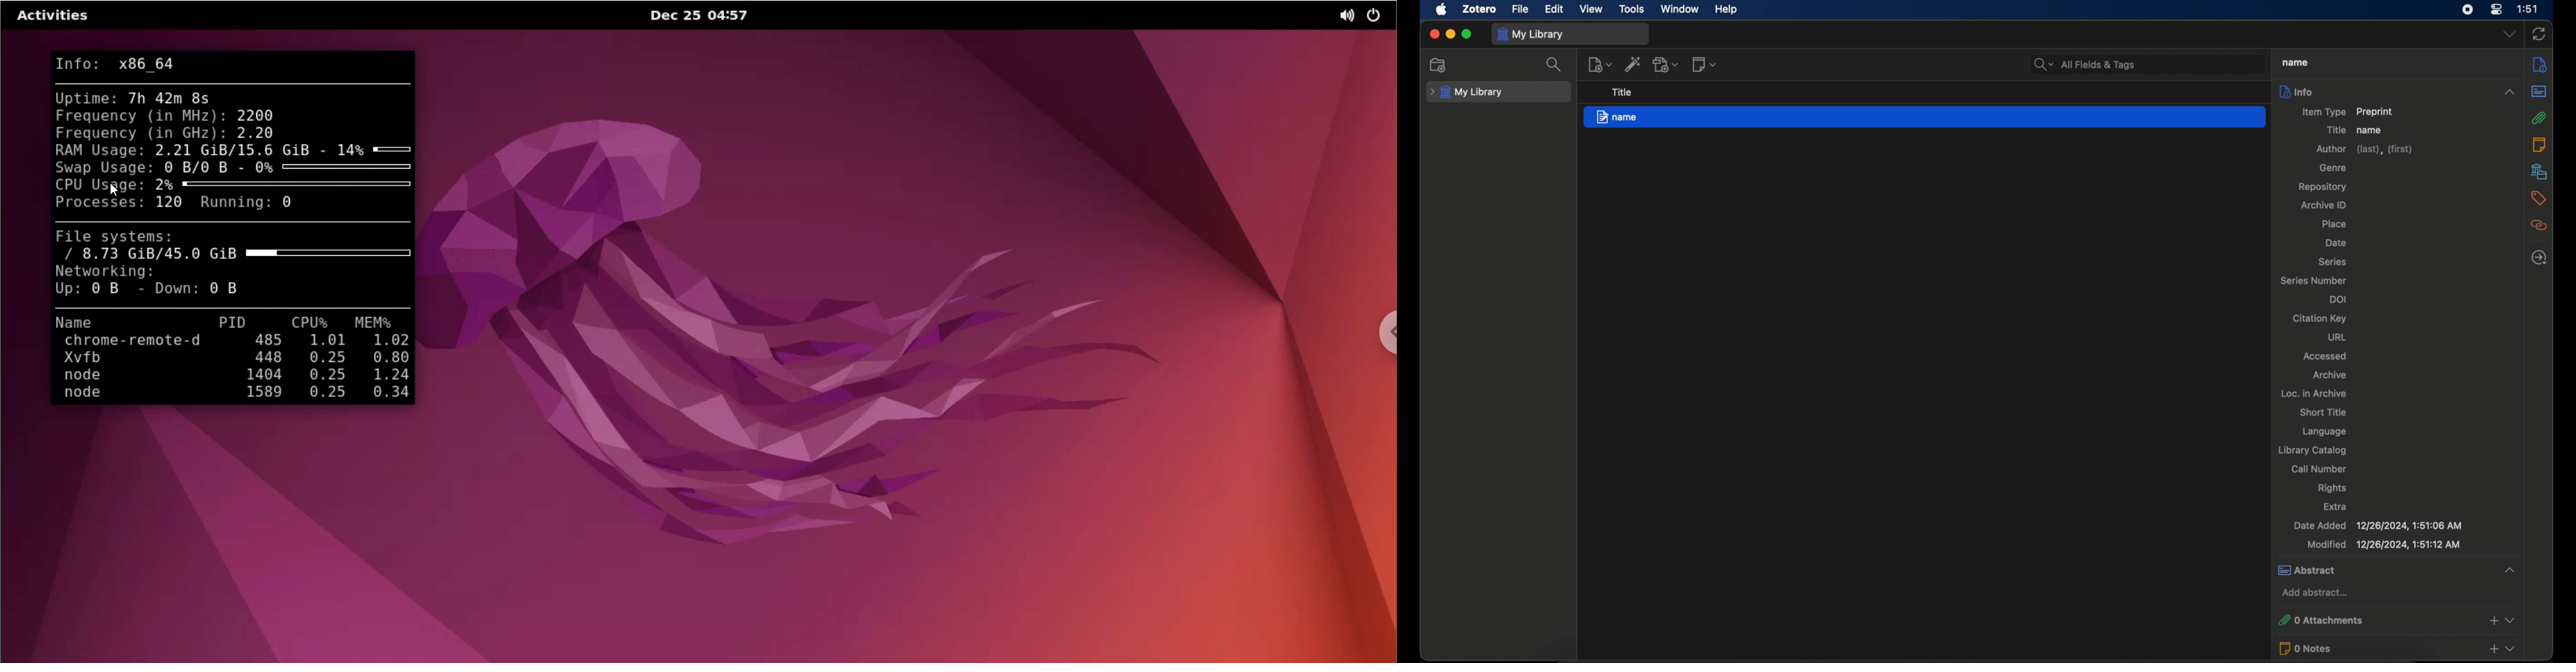  Describe the element at coordinates (2370, 130) in the screenshot. I see `name` at that location.